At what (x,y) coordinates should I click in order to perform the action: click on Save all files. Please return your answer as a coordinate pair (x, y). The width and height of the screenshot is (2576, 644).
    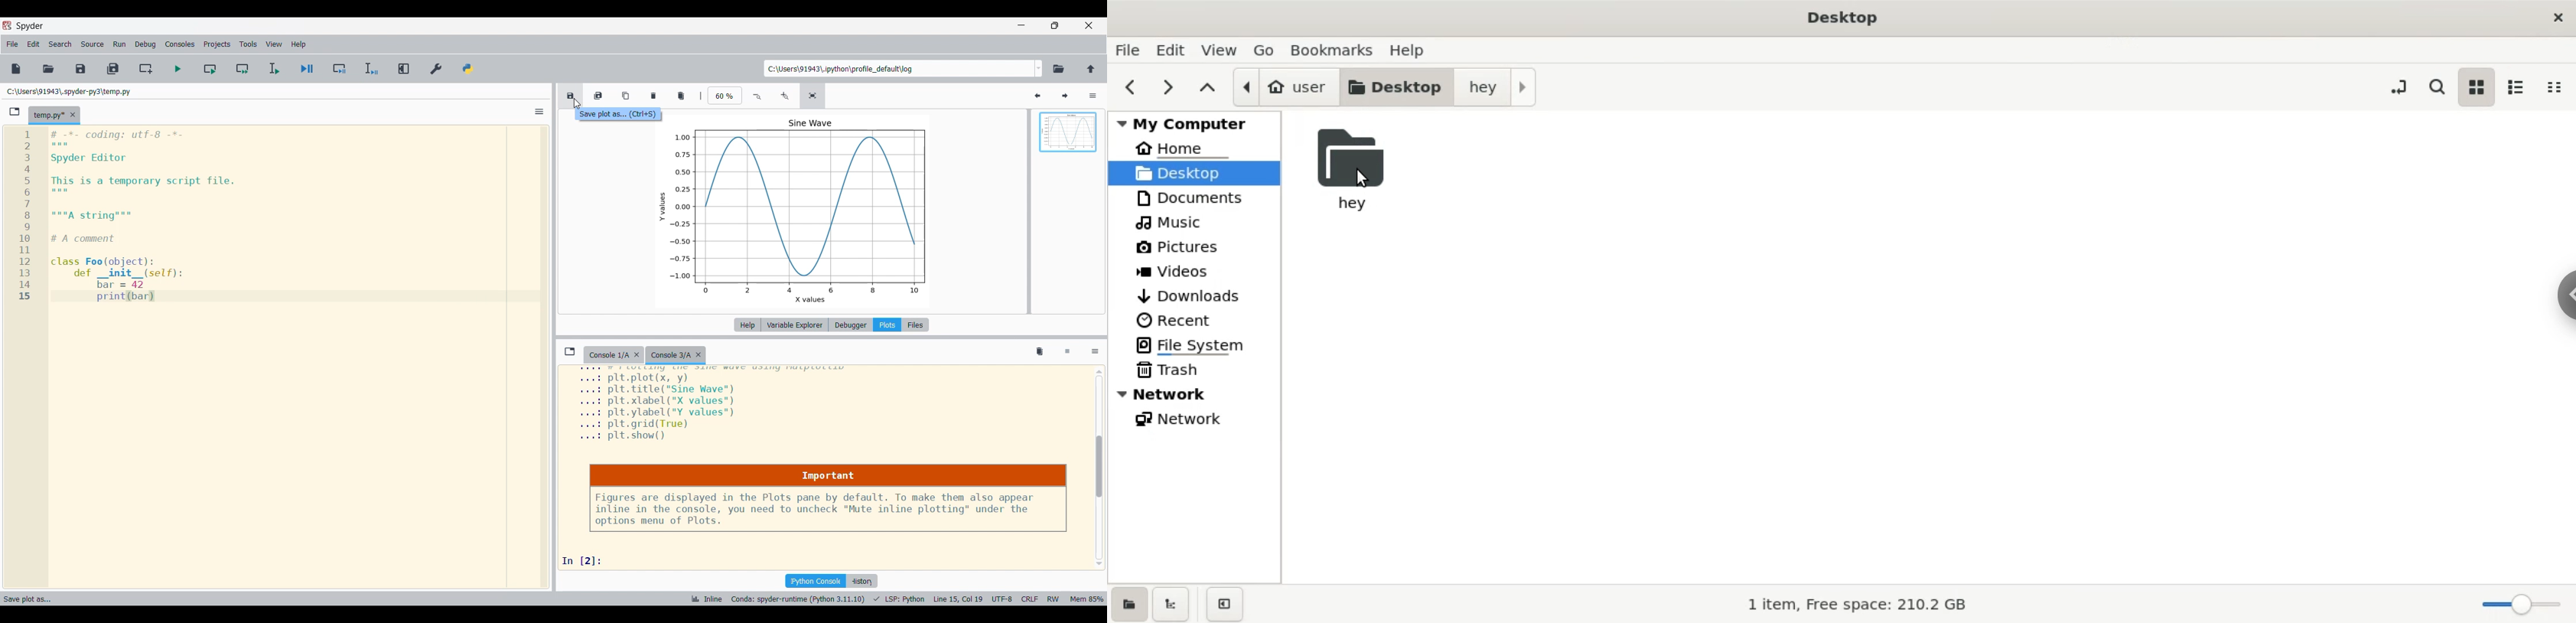
    Looking at the image, I should click on (113, 69).